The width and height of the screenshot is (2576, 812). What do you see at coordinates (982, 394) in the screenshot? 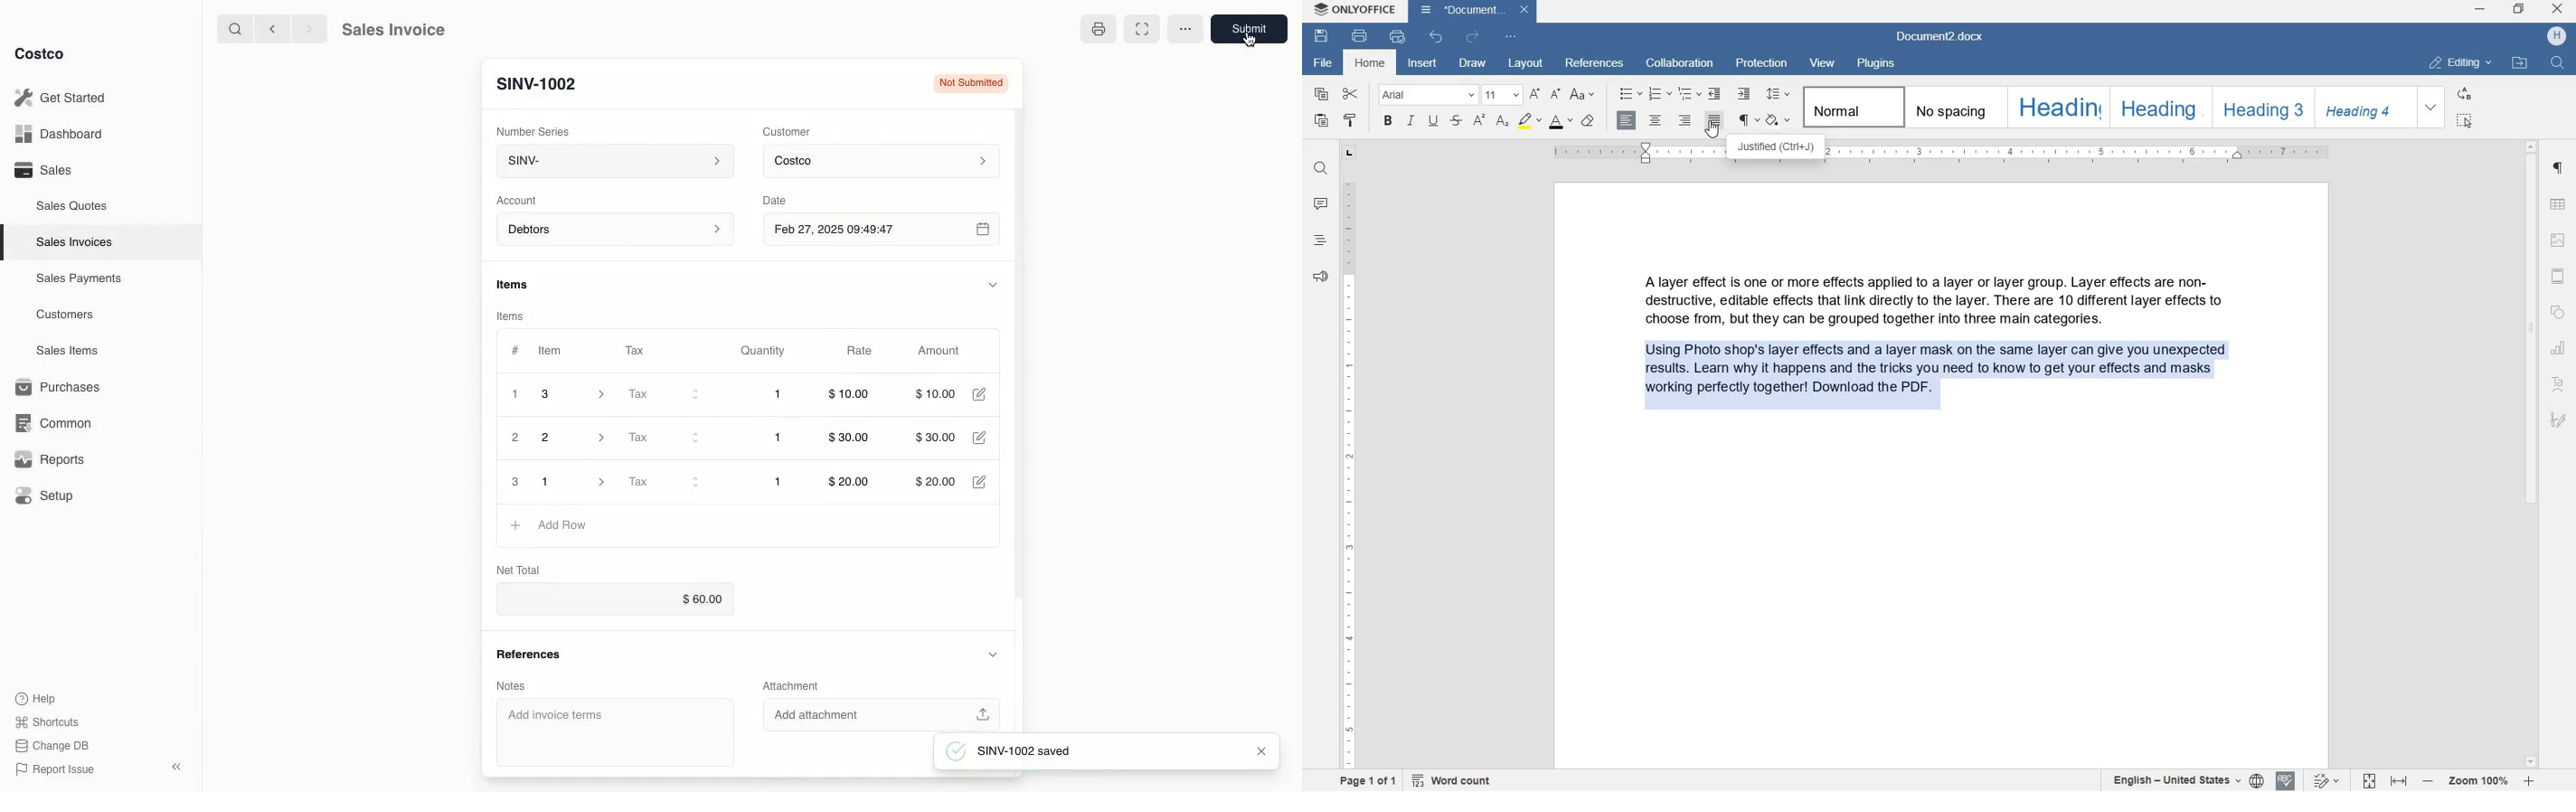
I see `Edit` at bounding box center [982, 394].